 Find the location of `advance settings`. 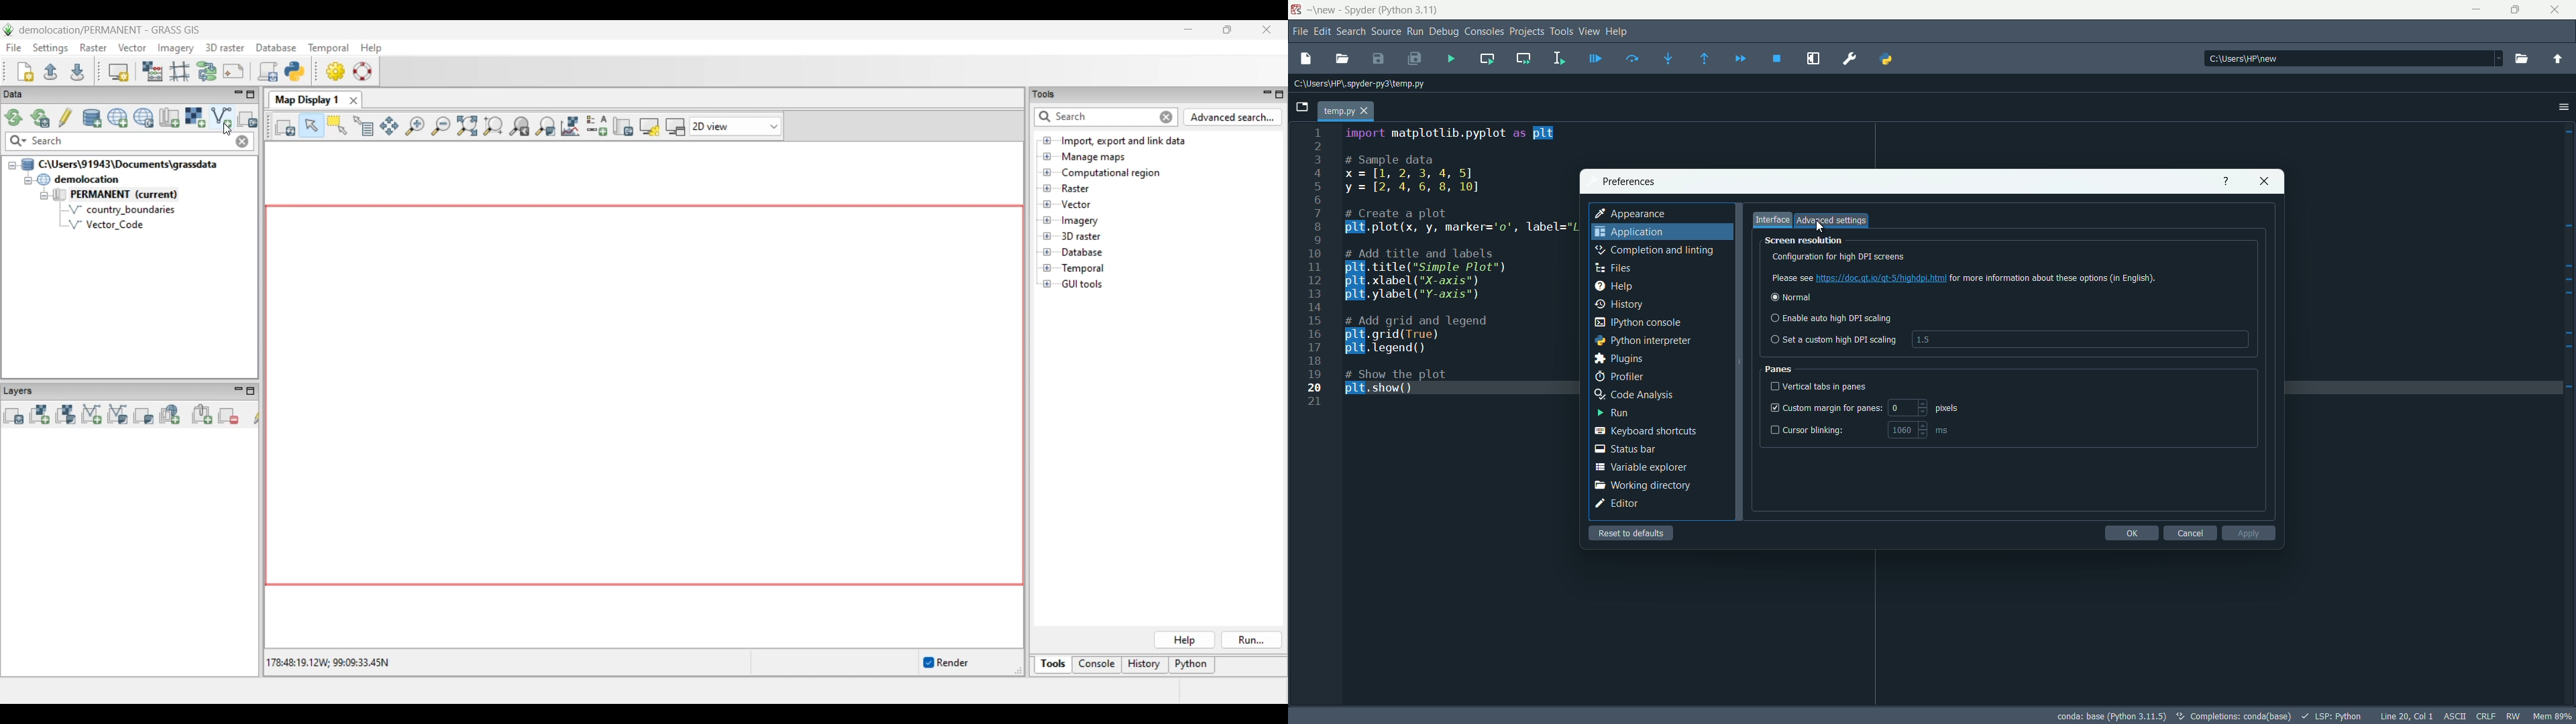

advance settings is located at coordinates (1832, 221).